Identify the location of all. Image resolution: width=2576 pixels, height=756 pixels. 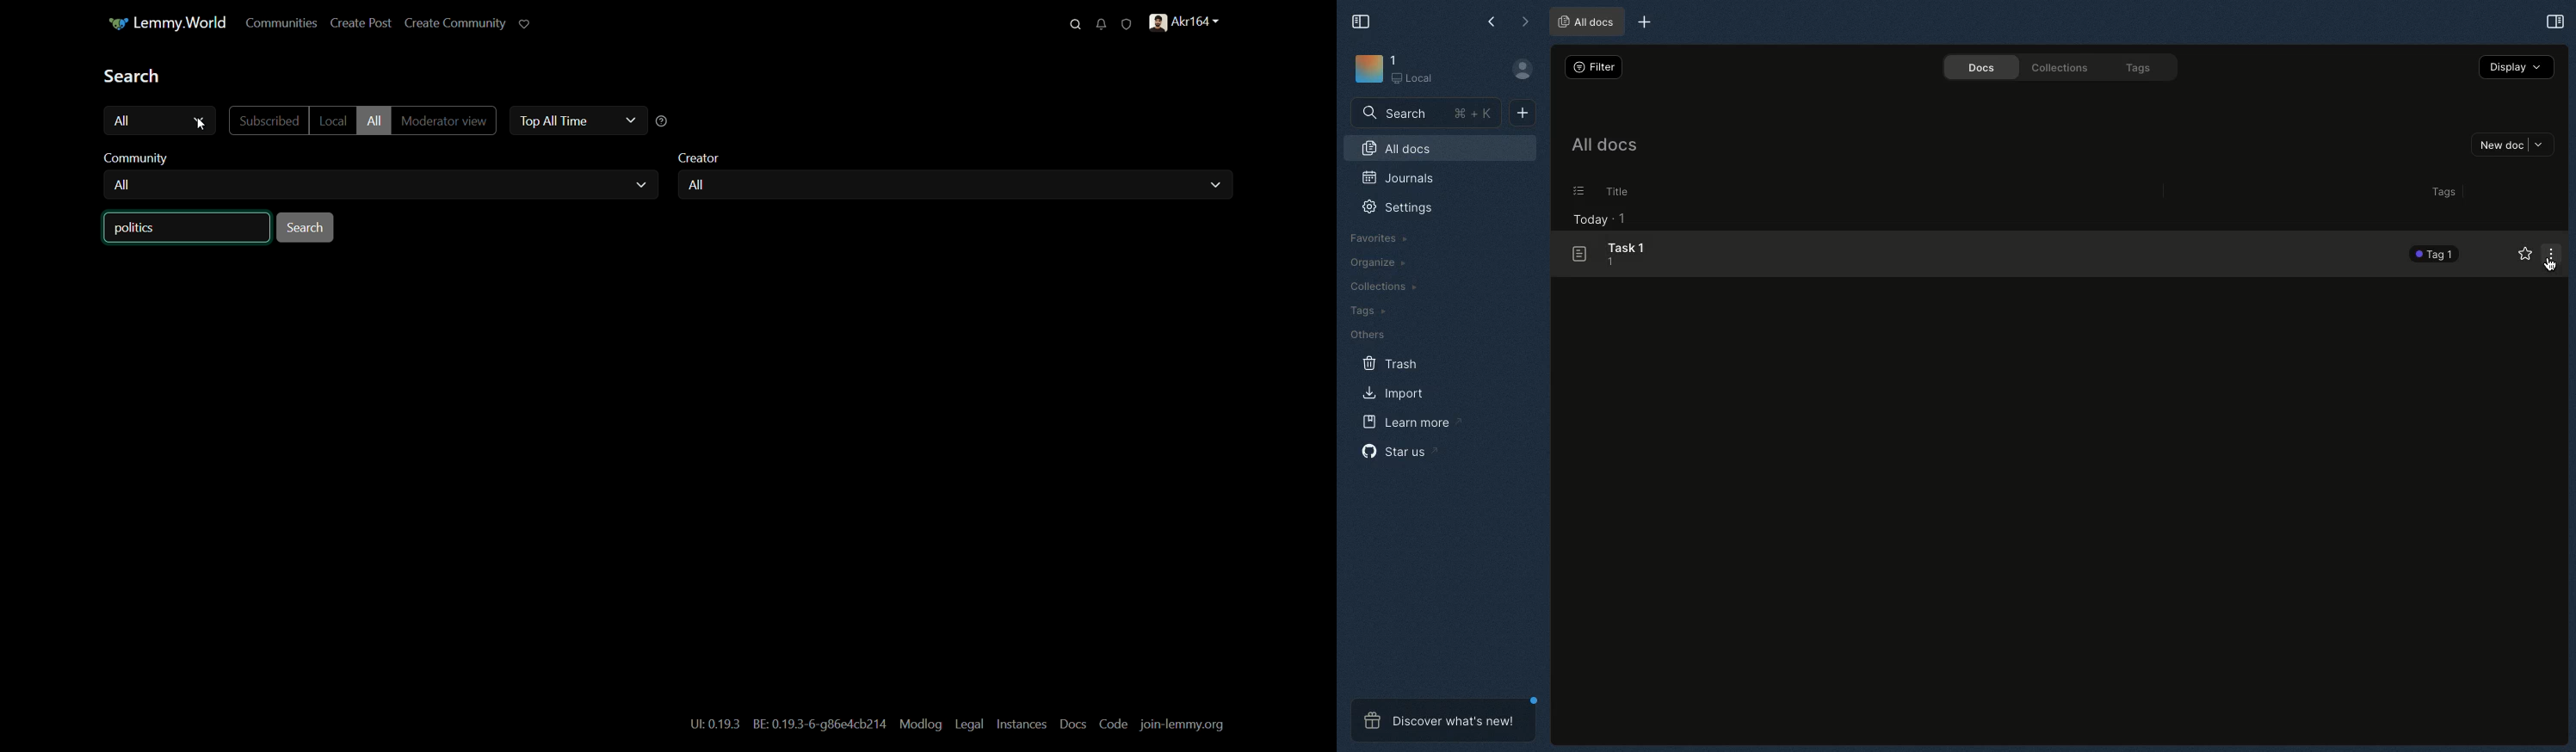
(123, 187).